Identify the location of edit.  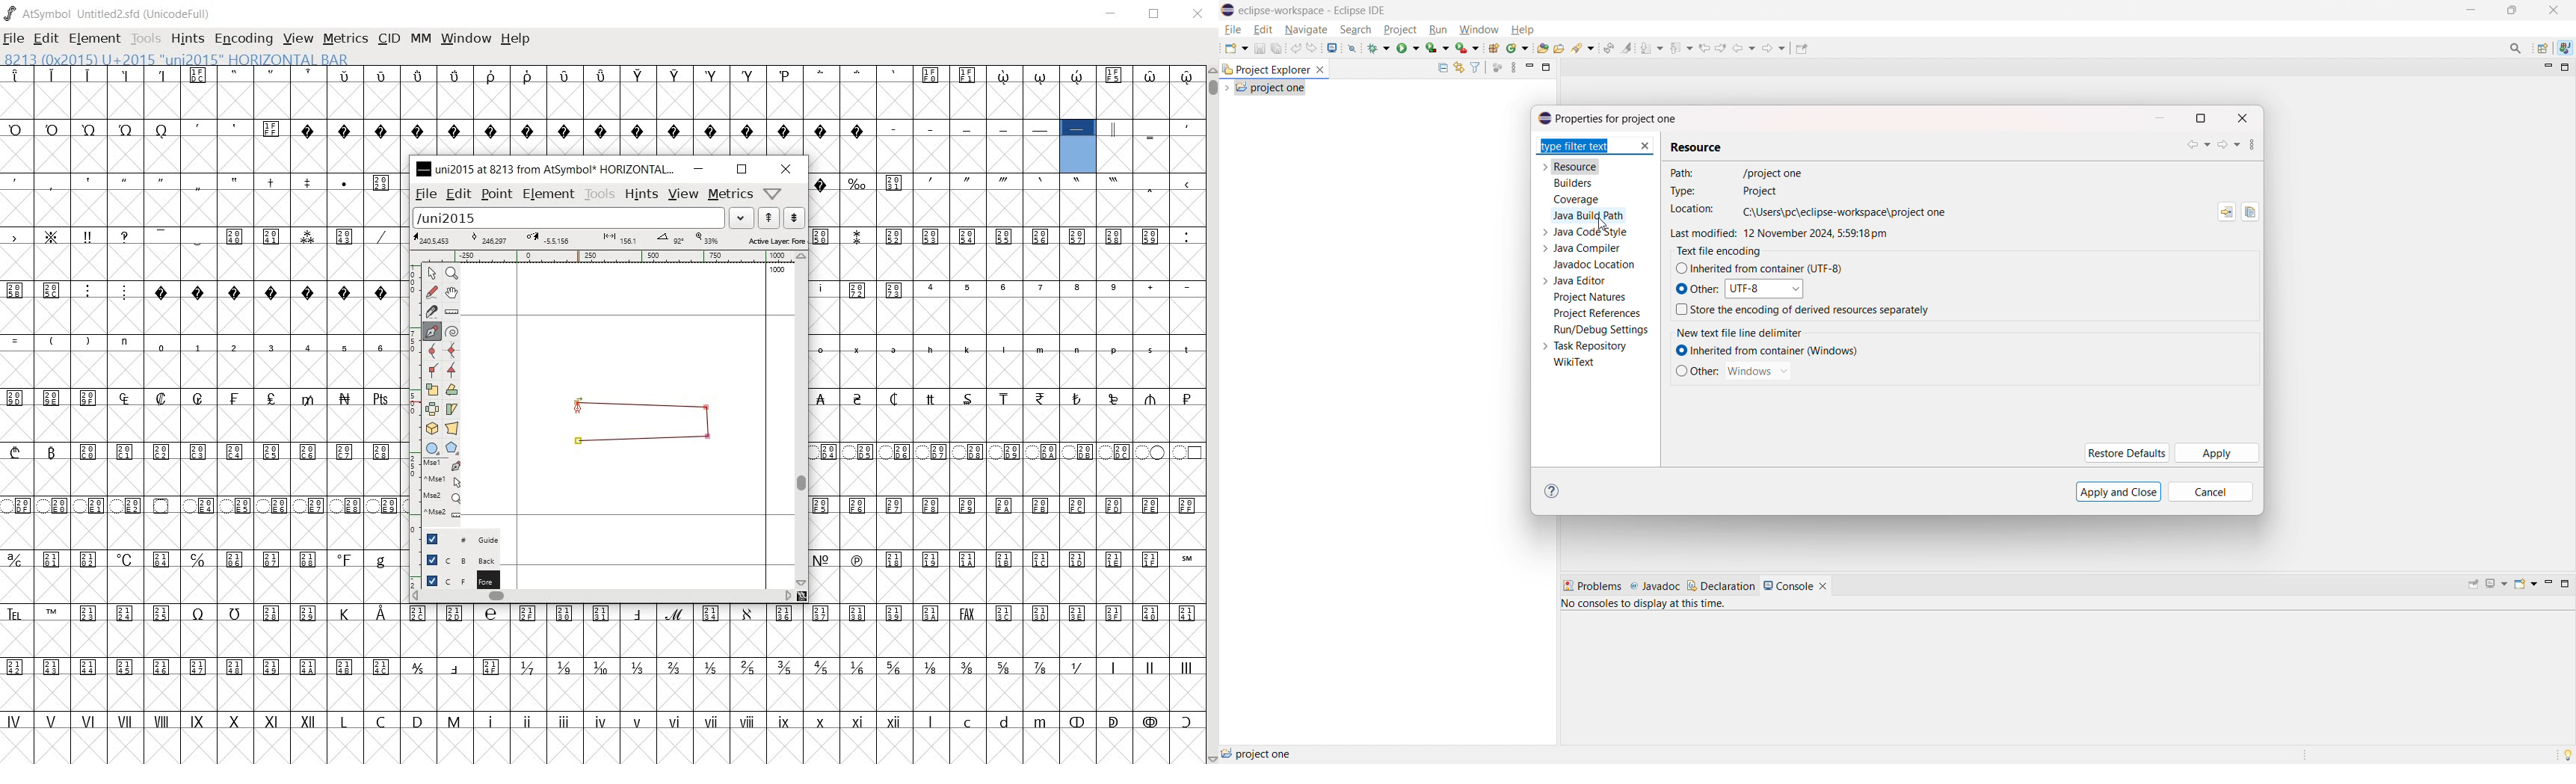
(459, 195).